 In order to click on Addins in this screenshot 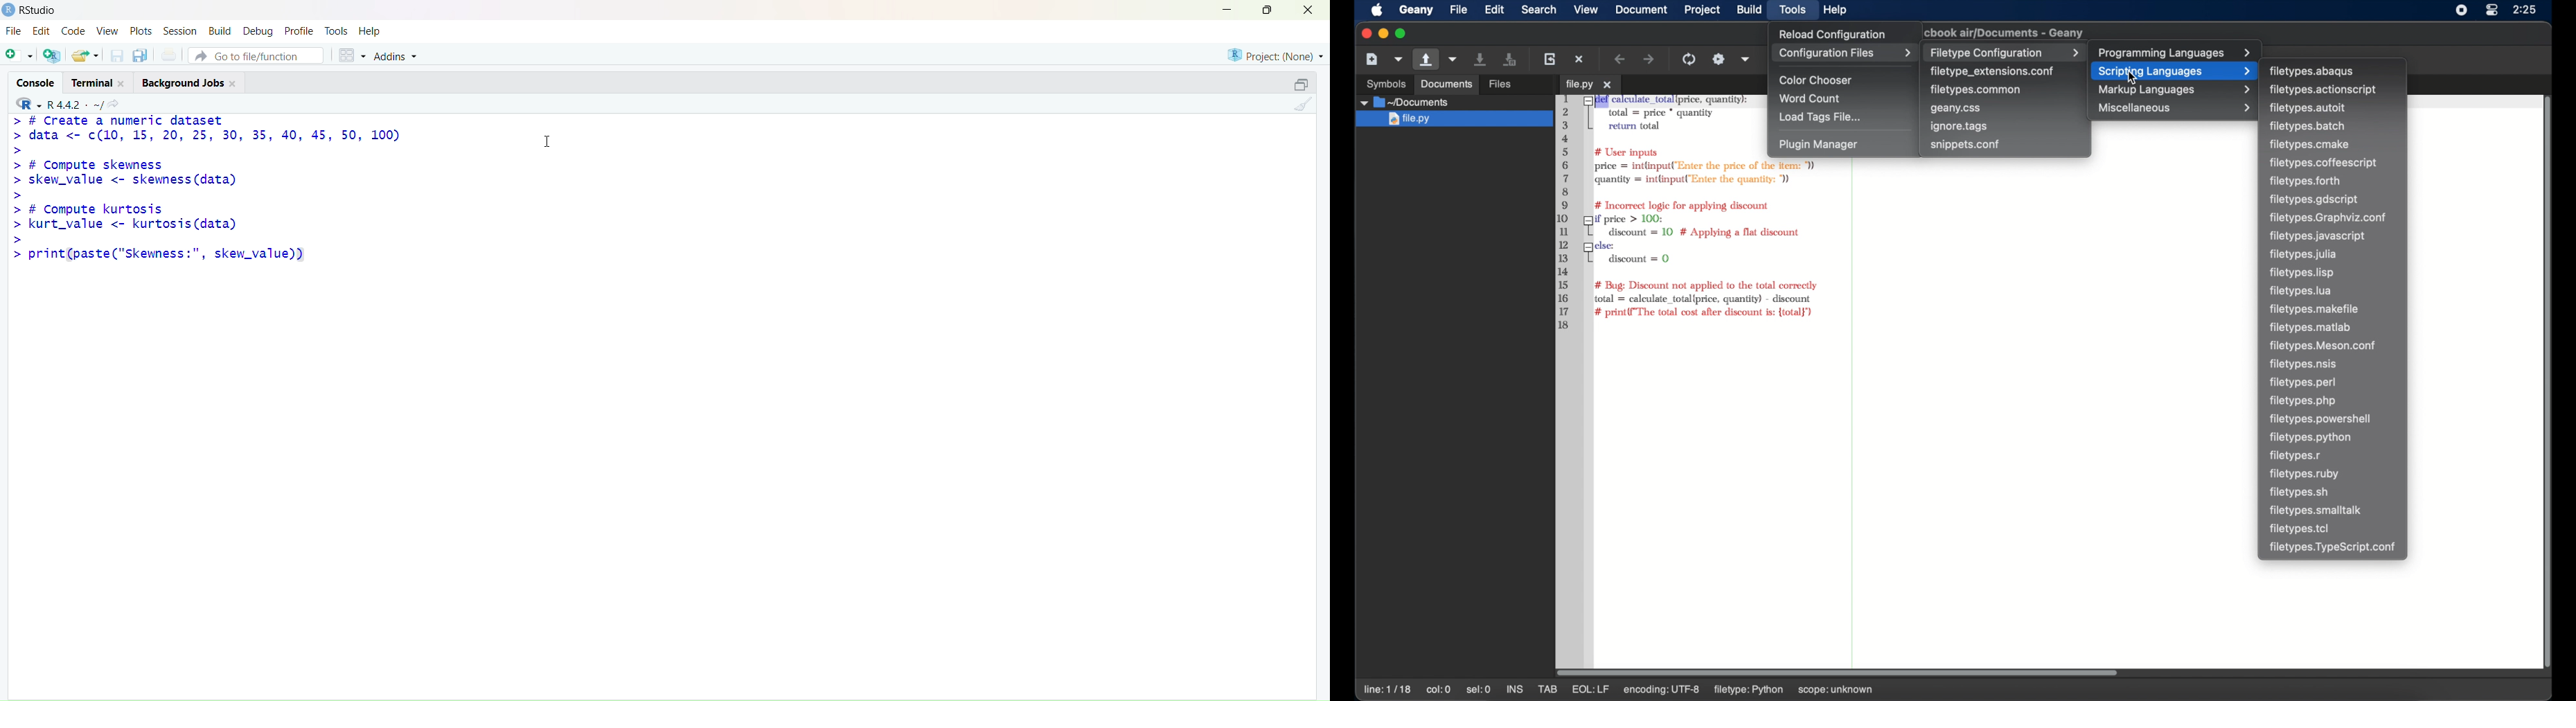, I will do `click(400, 55)`.